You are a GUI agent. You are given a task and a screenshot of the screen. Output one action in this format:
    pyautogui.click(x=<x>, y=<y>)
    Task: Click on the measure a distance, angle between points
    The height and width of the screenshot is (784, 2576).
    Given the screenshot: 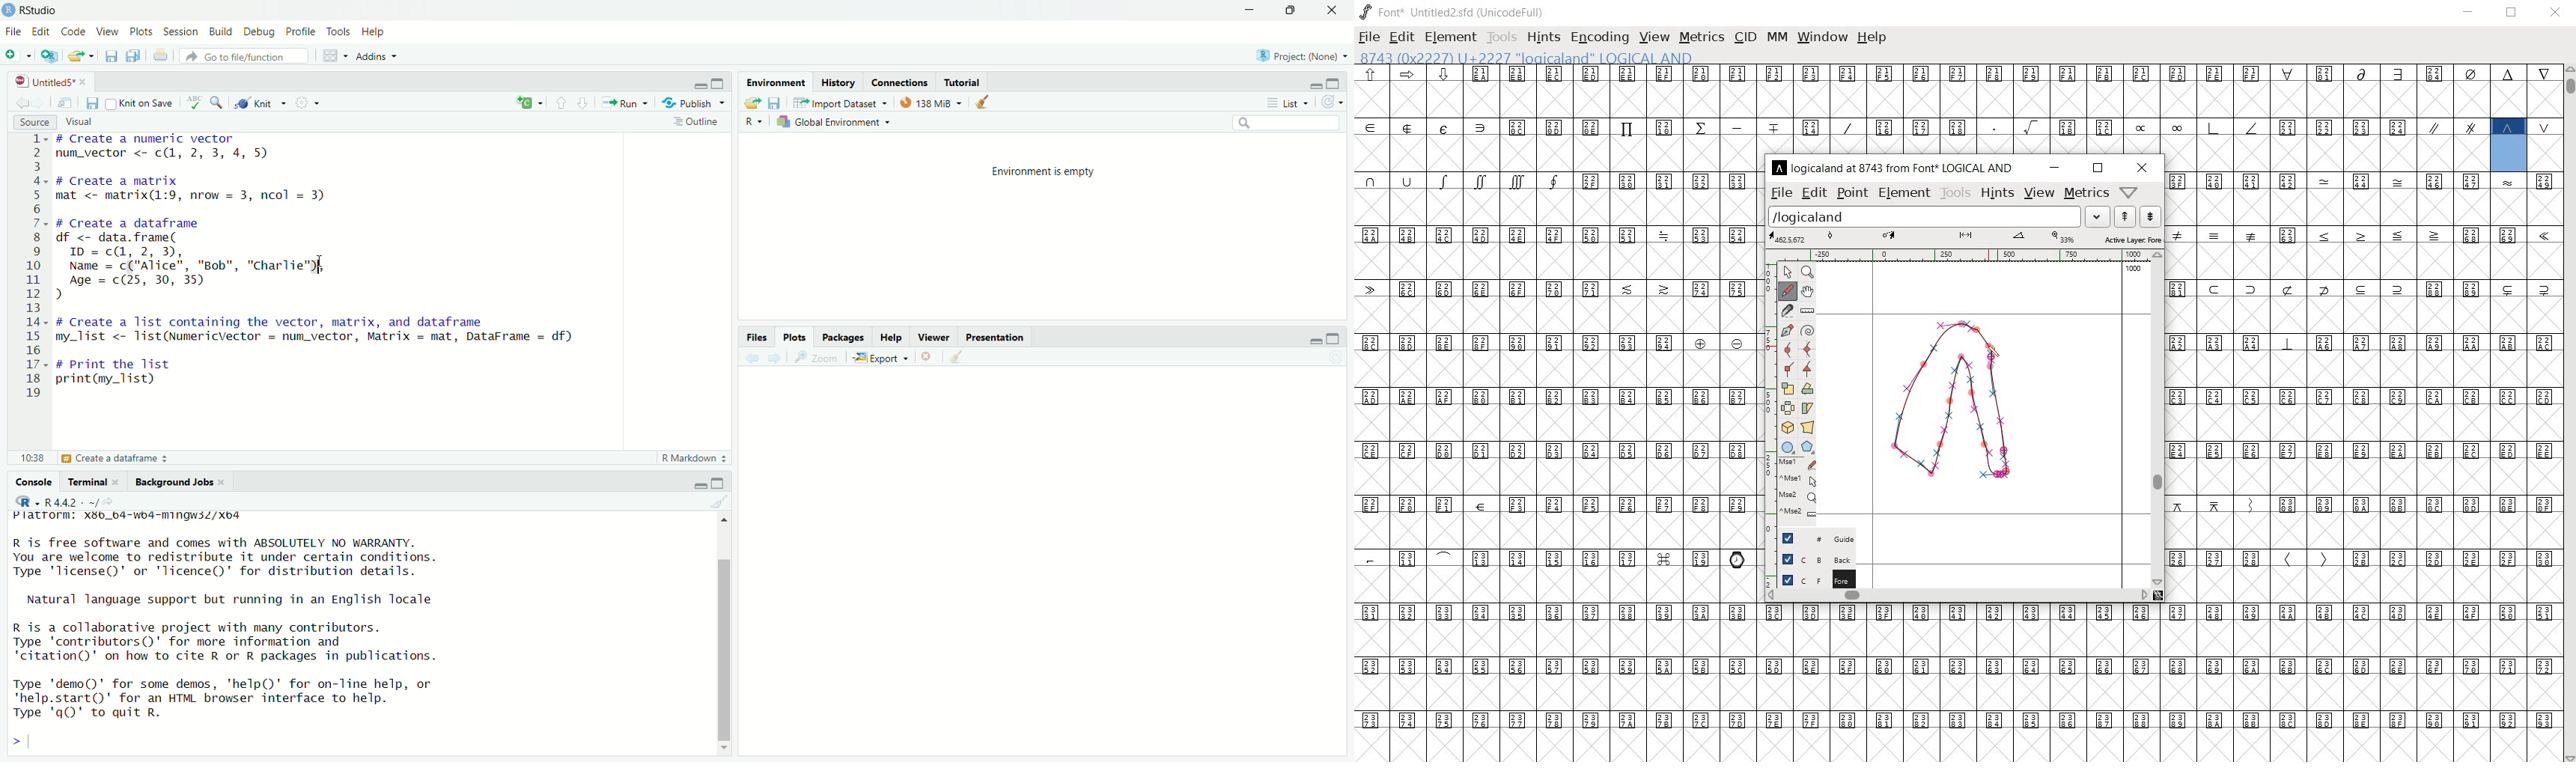 What is the action you would take?
    pyautogui.click(x=1807, y=311)
    